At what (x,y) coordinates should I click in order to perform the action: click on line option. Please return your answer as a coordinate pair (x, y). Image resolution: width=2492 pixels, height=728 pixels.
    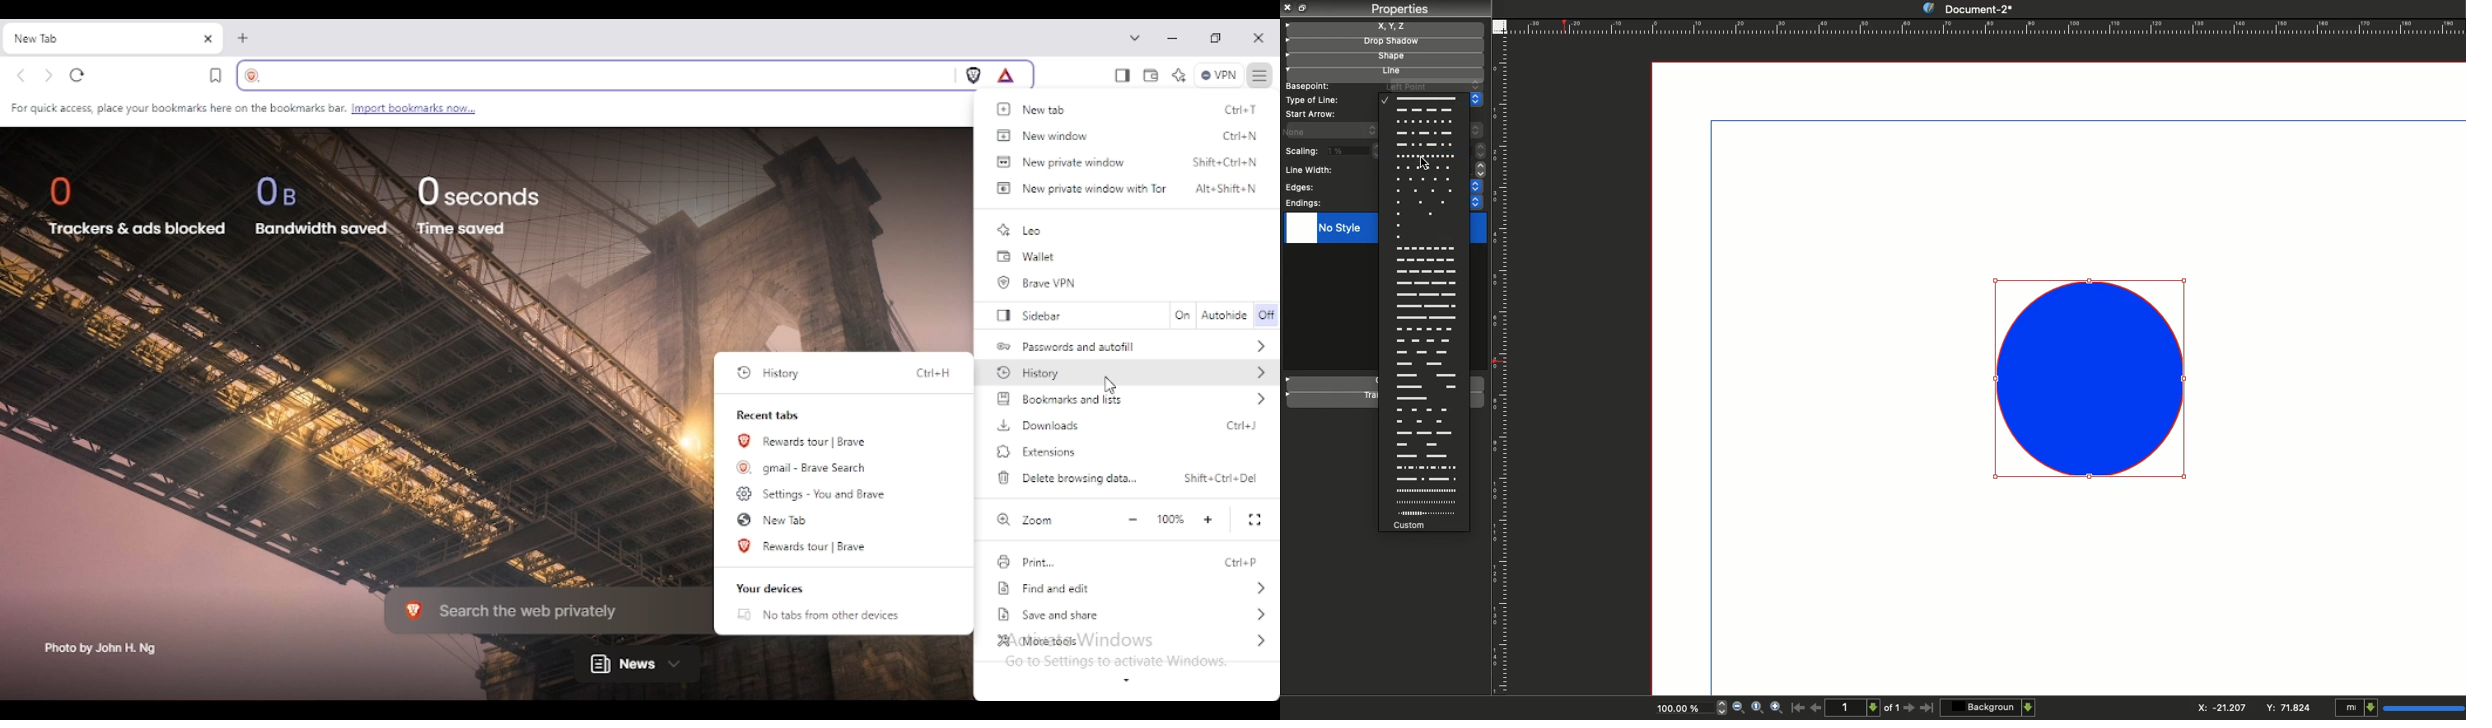
    Looking at the image, I should click on (1425, 341).